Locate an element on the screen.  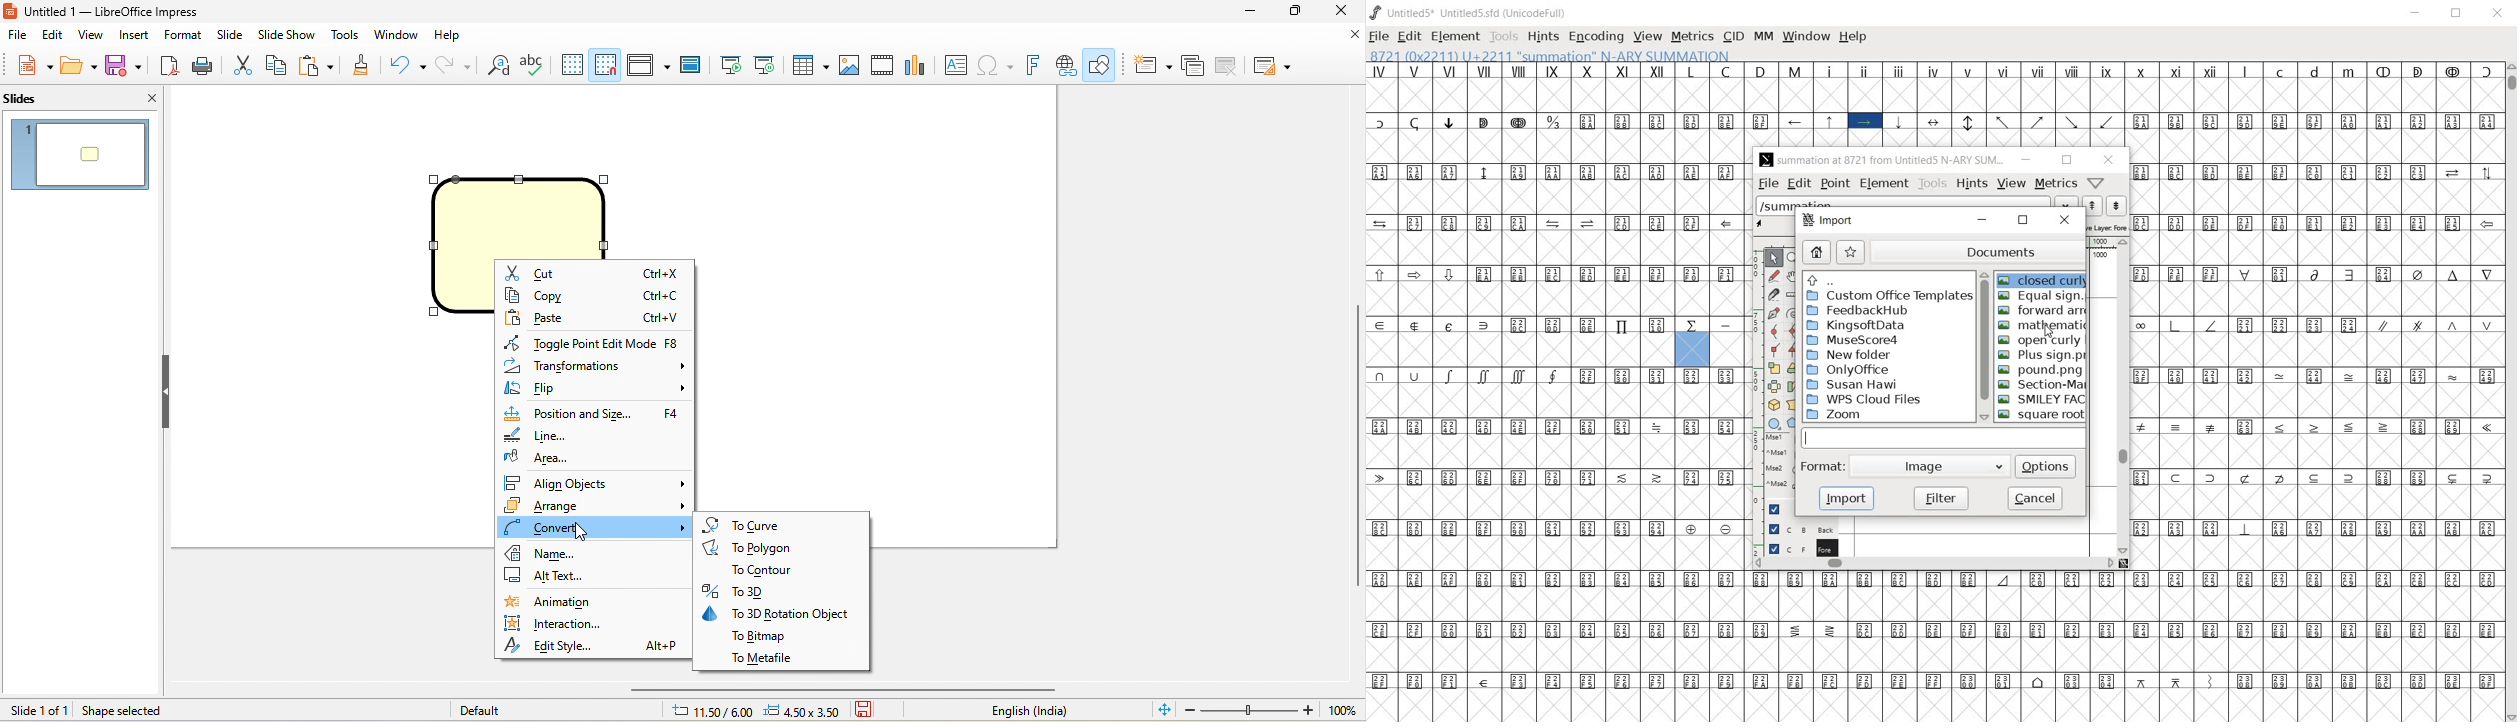
foreground is located at coordinates (1795, 546).